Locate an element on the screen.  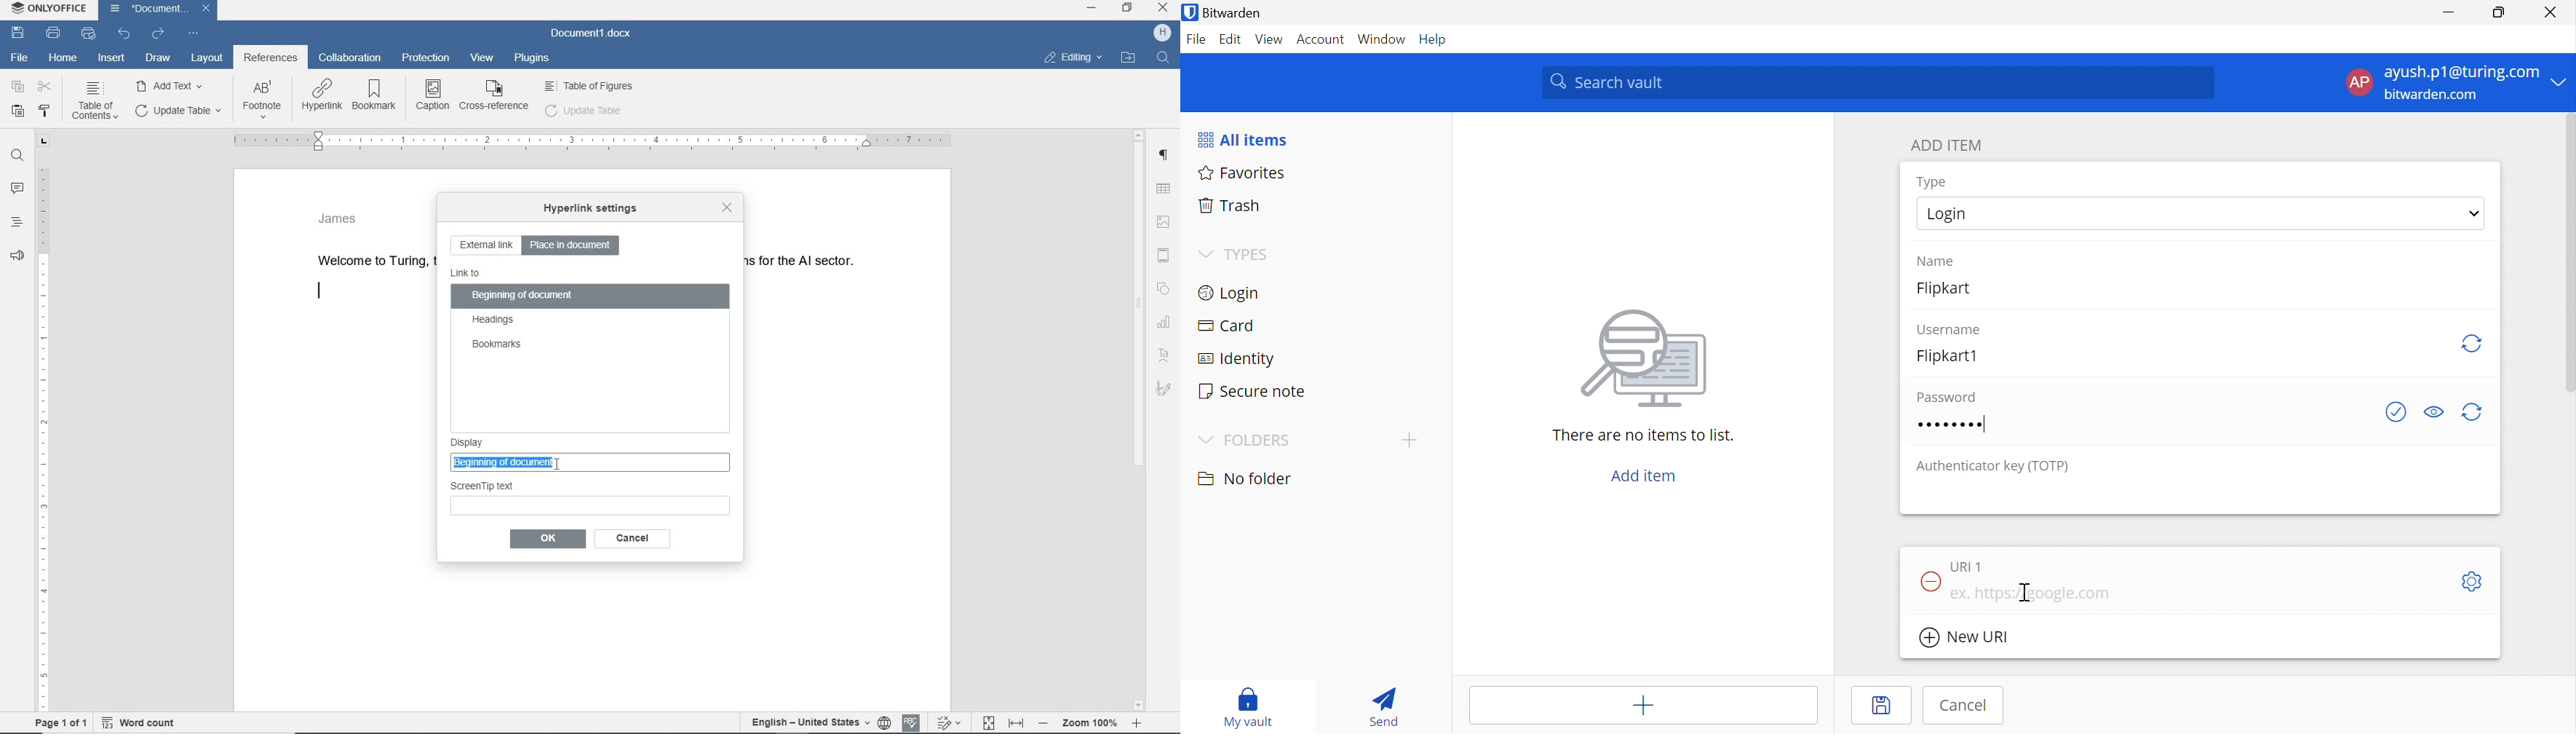
Restore Down is located at coordinates (2499, 12).